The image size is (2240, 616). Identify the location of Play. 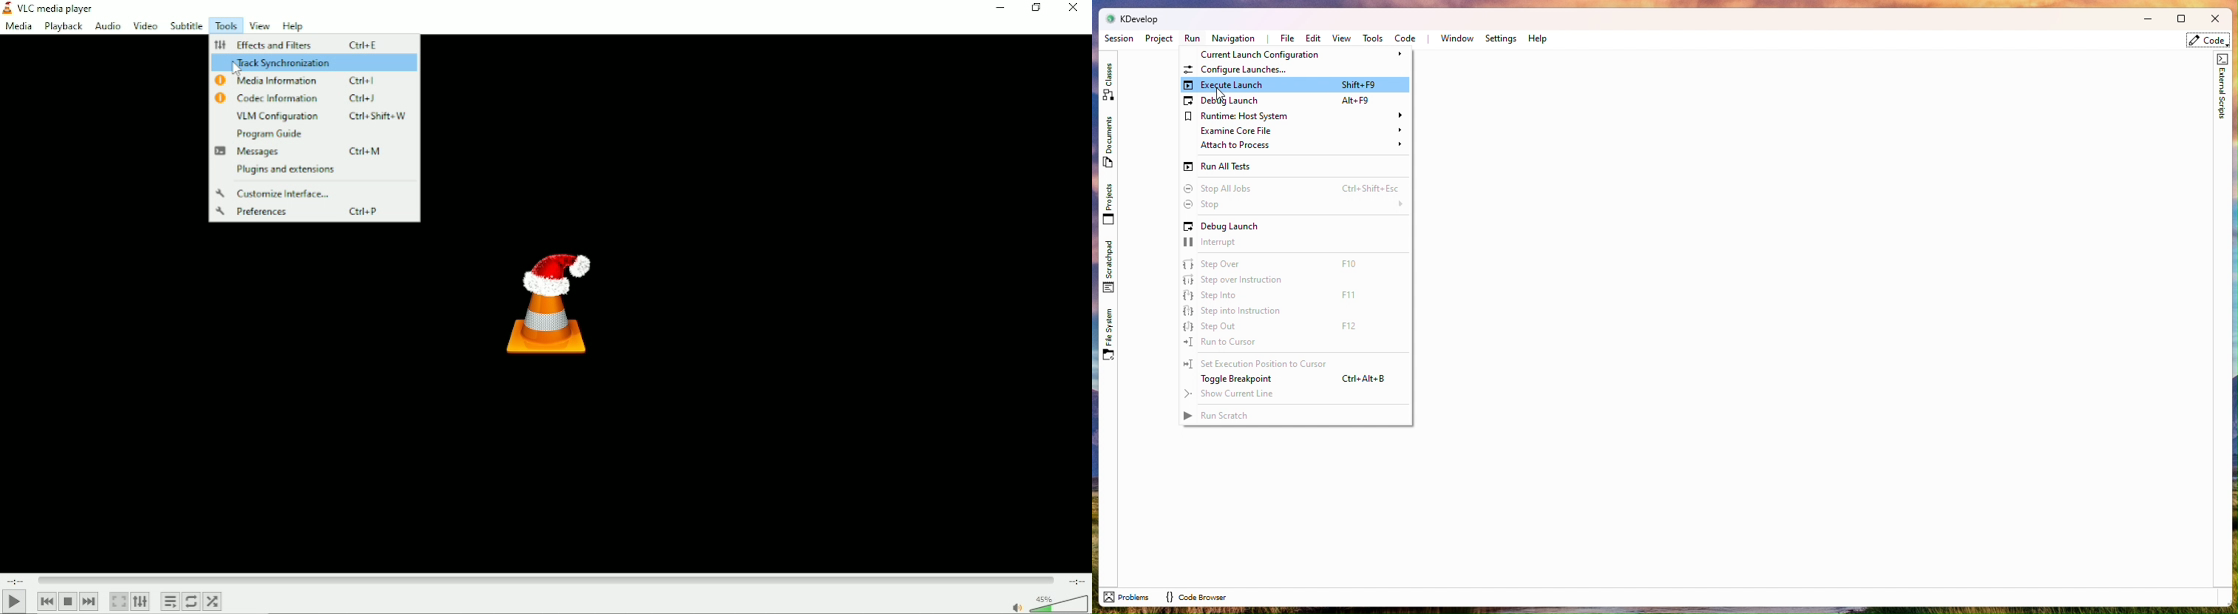
(14, 602).